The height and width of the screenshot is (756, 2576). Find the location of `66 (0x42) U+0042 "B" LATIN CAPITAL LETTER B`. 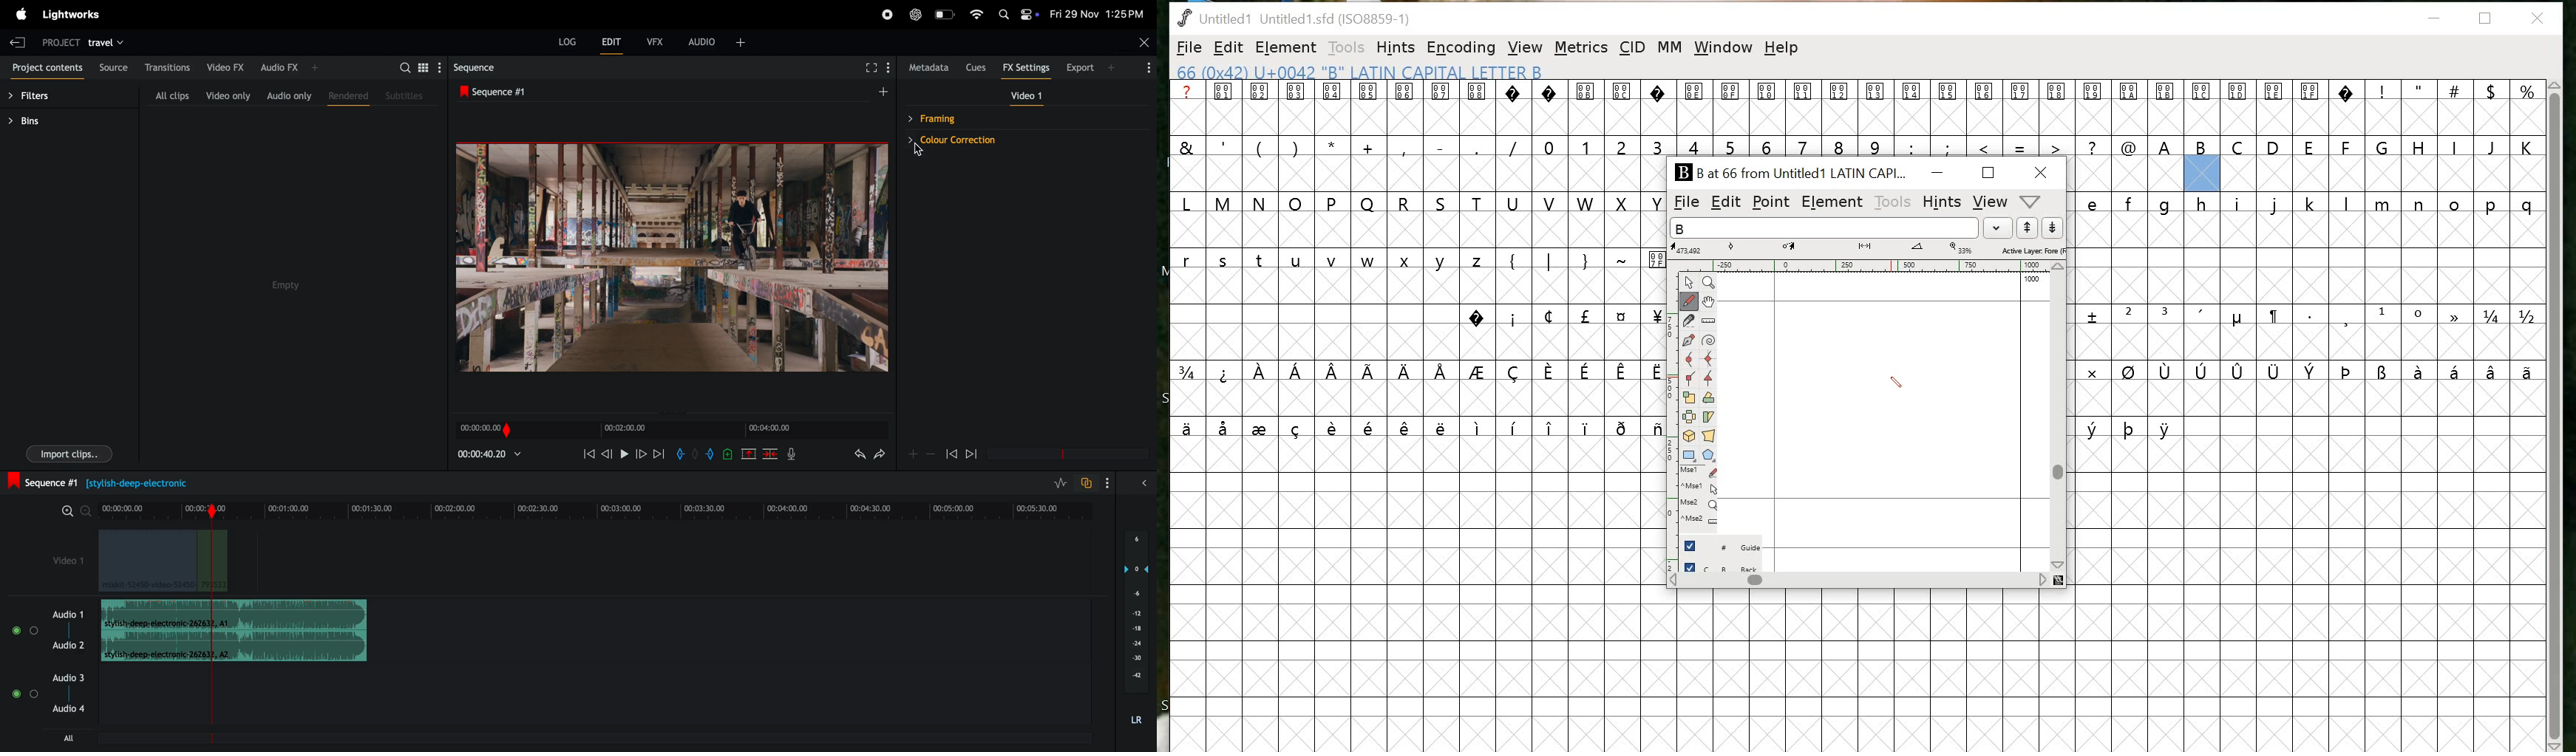

66 (0x42) U+0042 "B" LATIN CAPITAL LETTER B is located at coordinates (1364, 72).